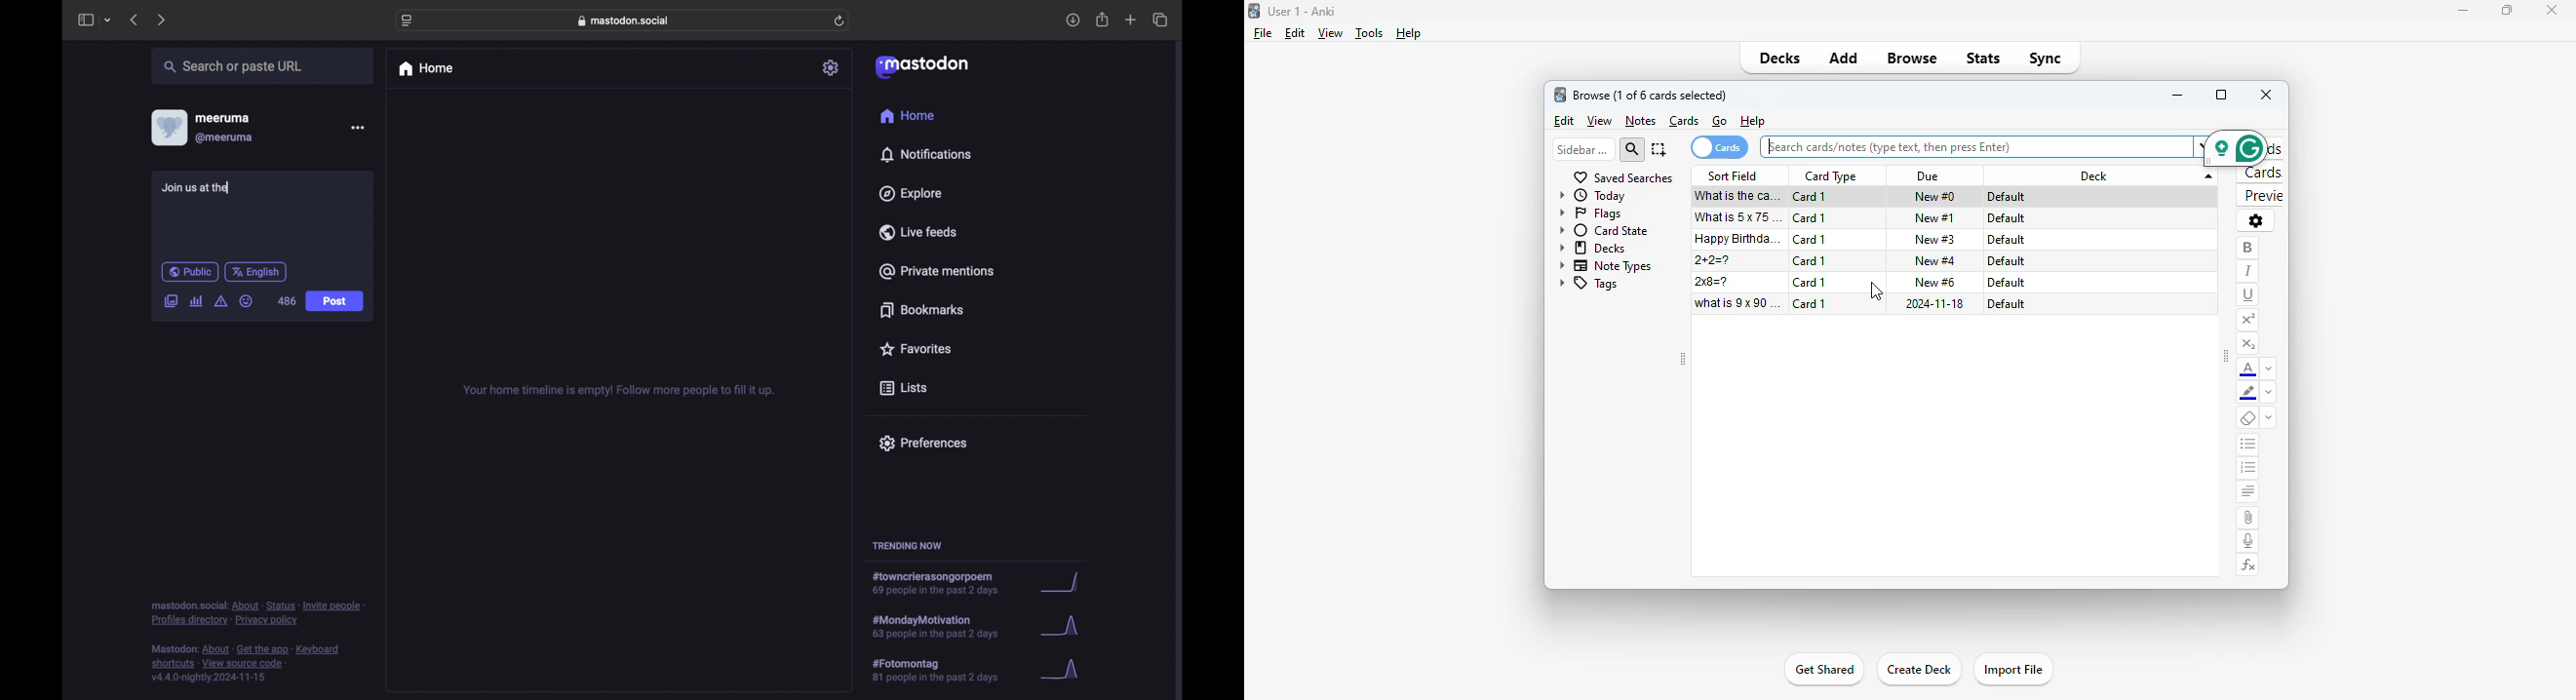 The height and width of the screenshot is (700, 2576). Describe the element at coordinates (919, 232) in the screenshot. I see `live feeds` at that location.